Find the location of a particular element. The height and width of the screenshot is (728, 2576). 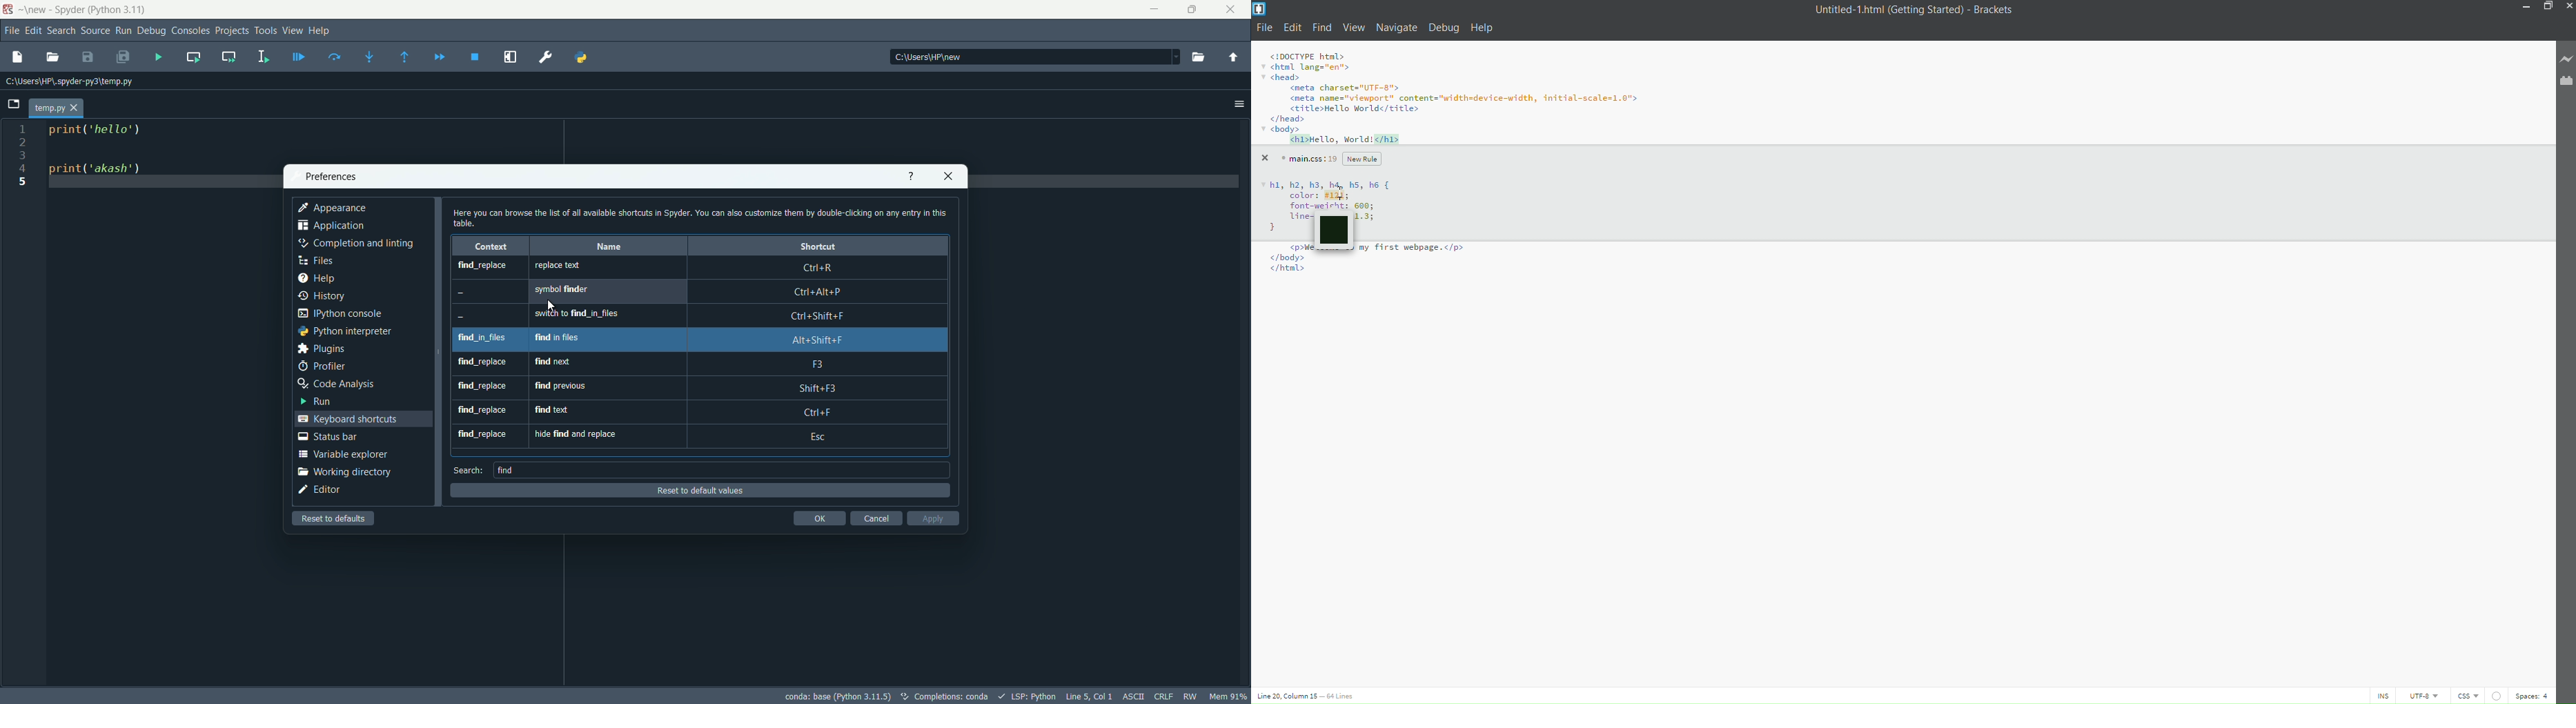

browse tabs is located at coordinates (12, 105).